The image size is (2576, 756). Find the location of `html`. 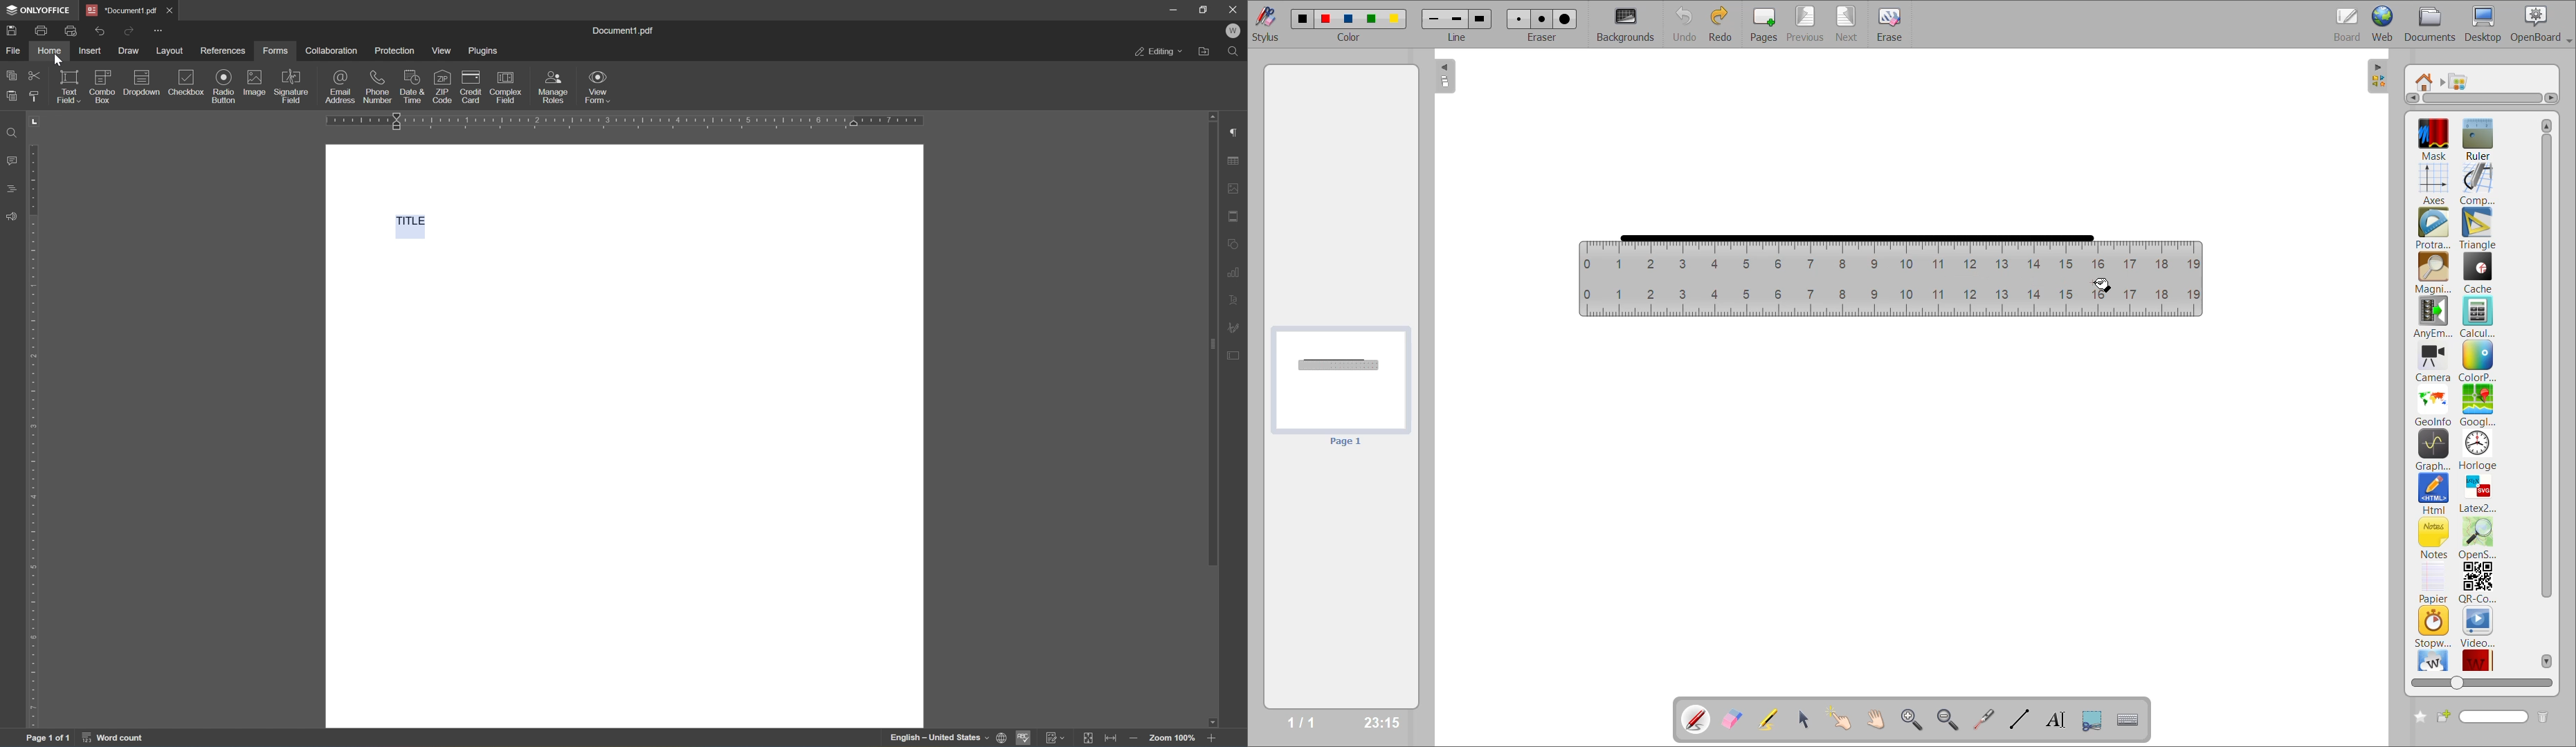

html is located at coordinates (2435, 495).